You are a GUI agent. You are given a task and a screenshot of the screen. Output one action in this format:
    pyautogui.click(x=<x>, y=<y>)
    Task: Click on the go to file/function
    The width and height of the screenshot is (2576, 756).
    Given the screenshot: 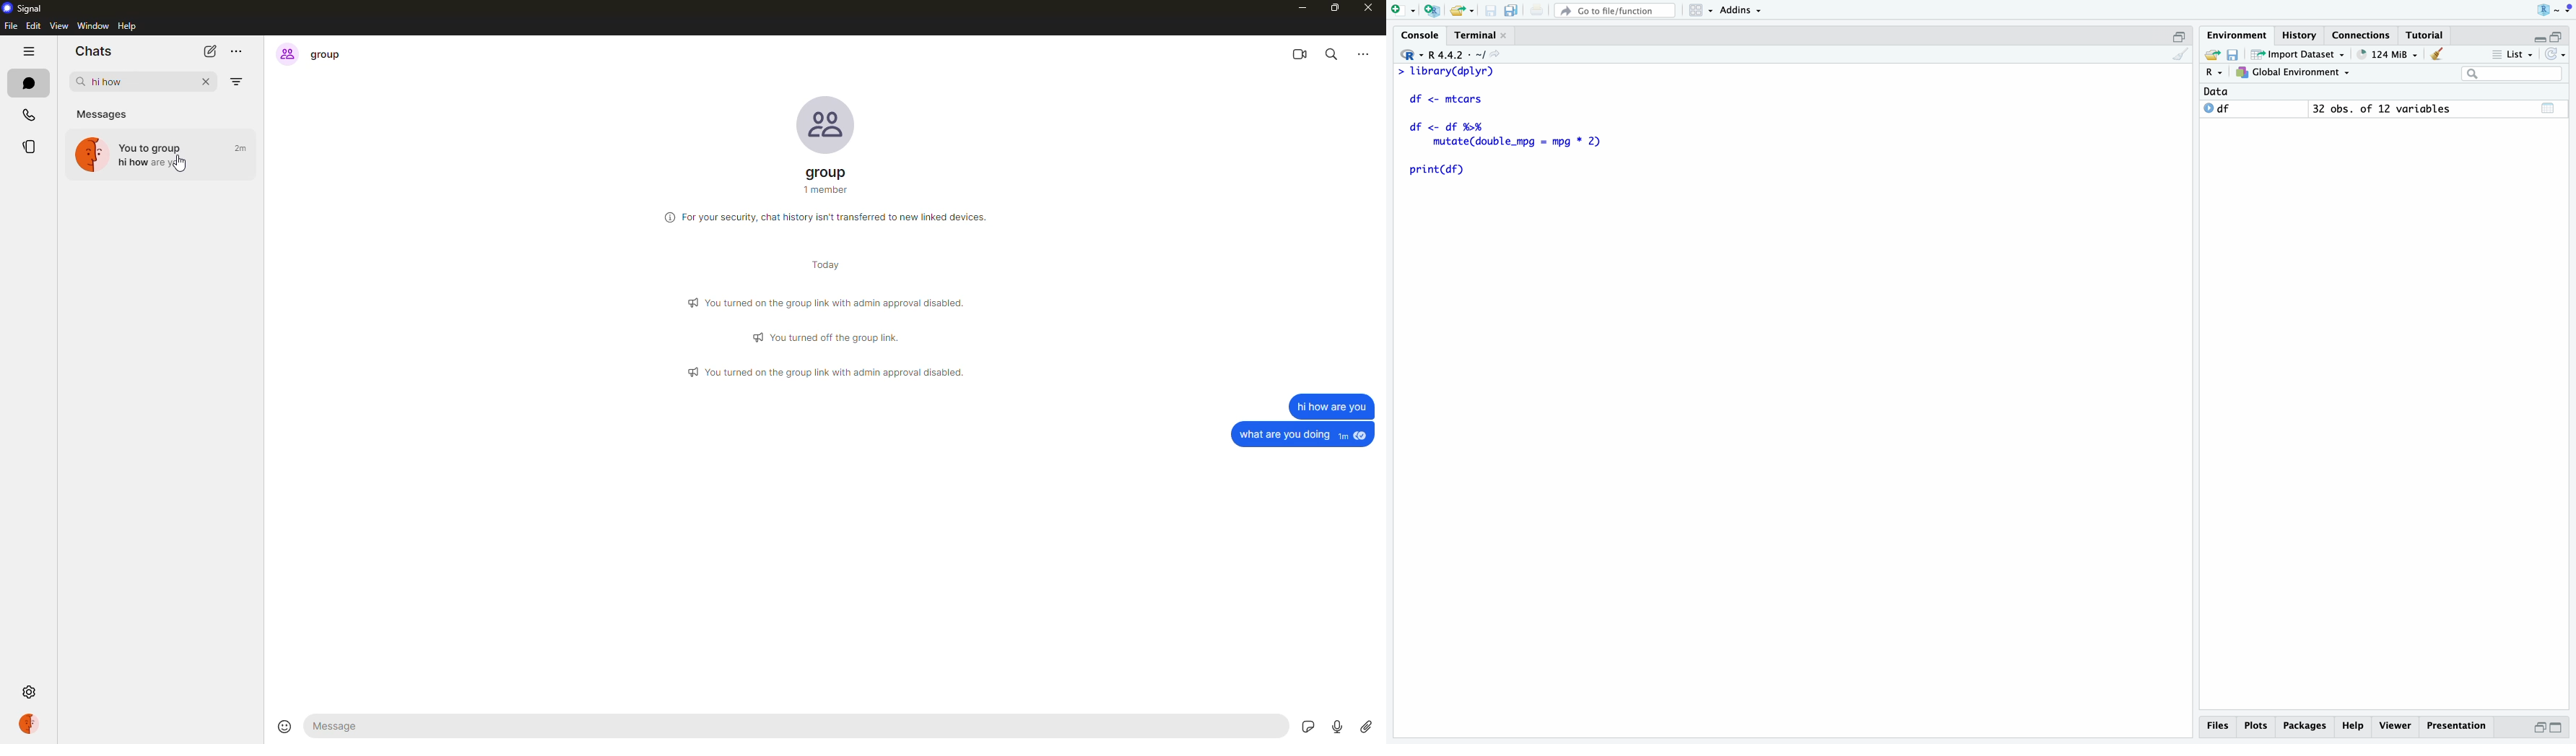 What is the action you would take?
    pyautogui.click(x=1615, y=11)
    